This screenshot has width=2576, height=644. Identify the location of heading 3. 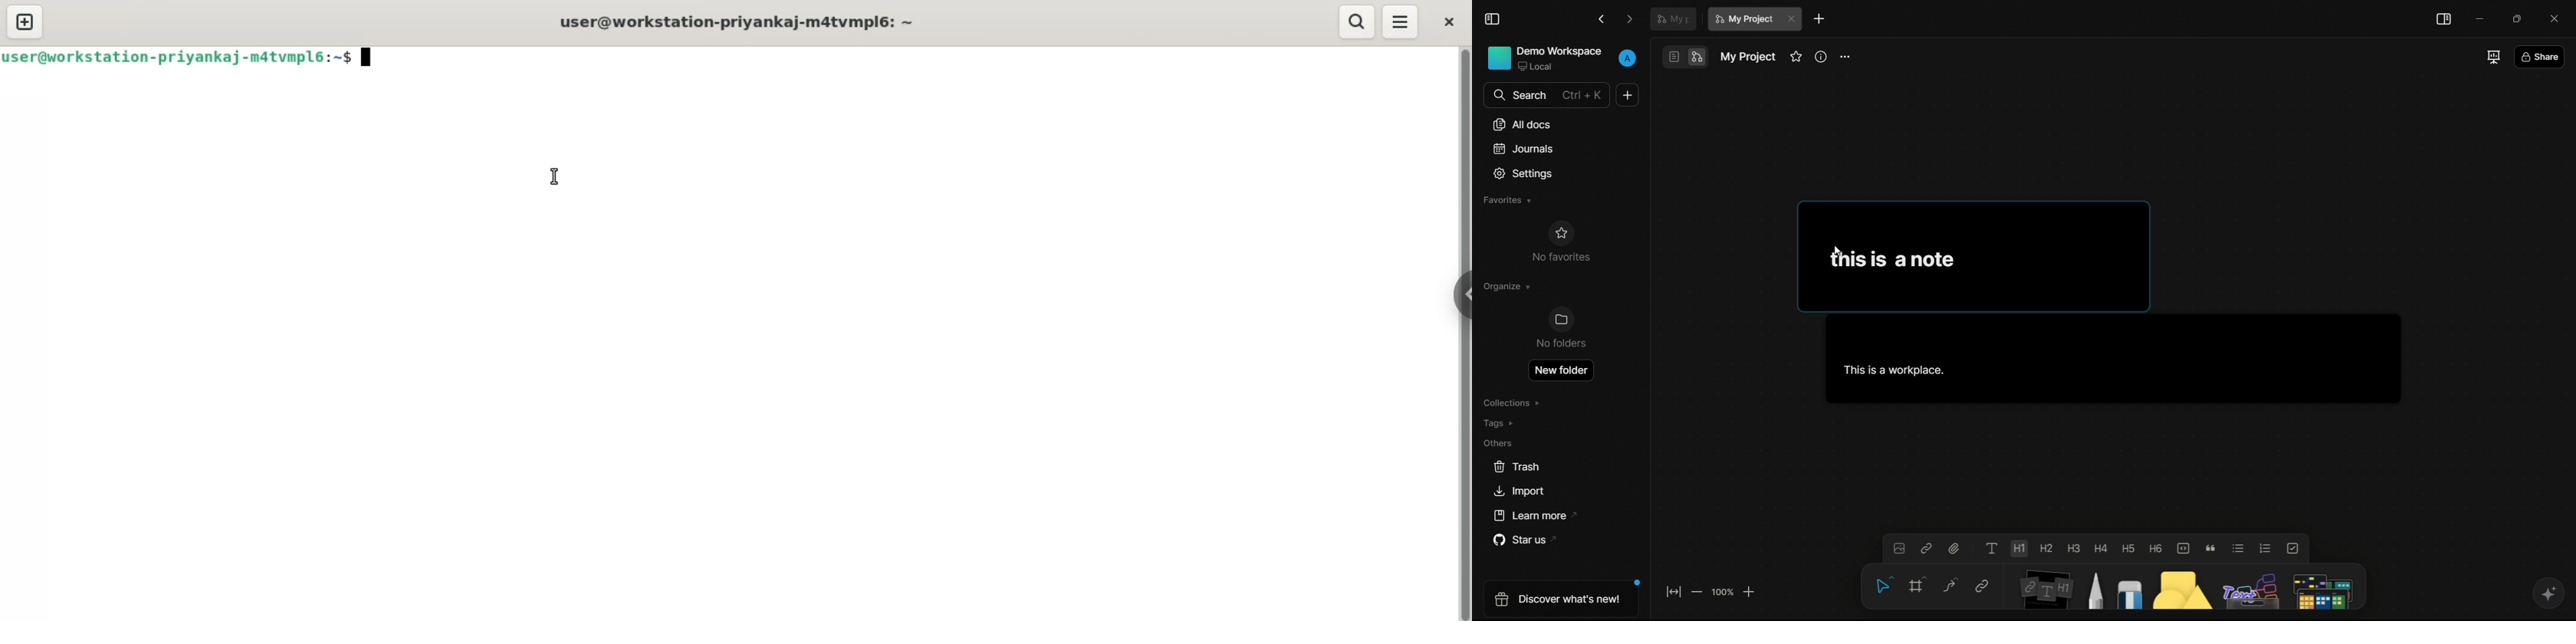
(2075, 546).